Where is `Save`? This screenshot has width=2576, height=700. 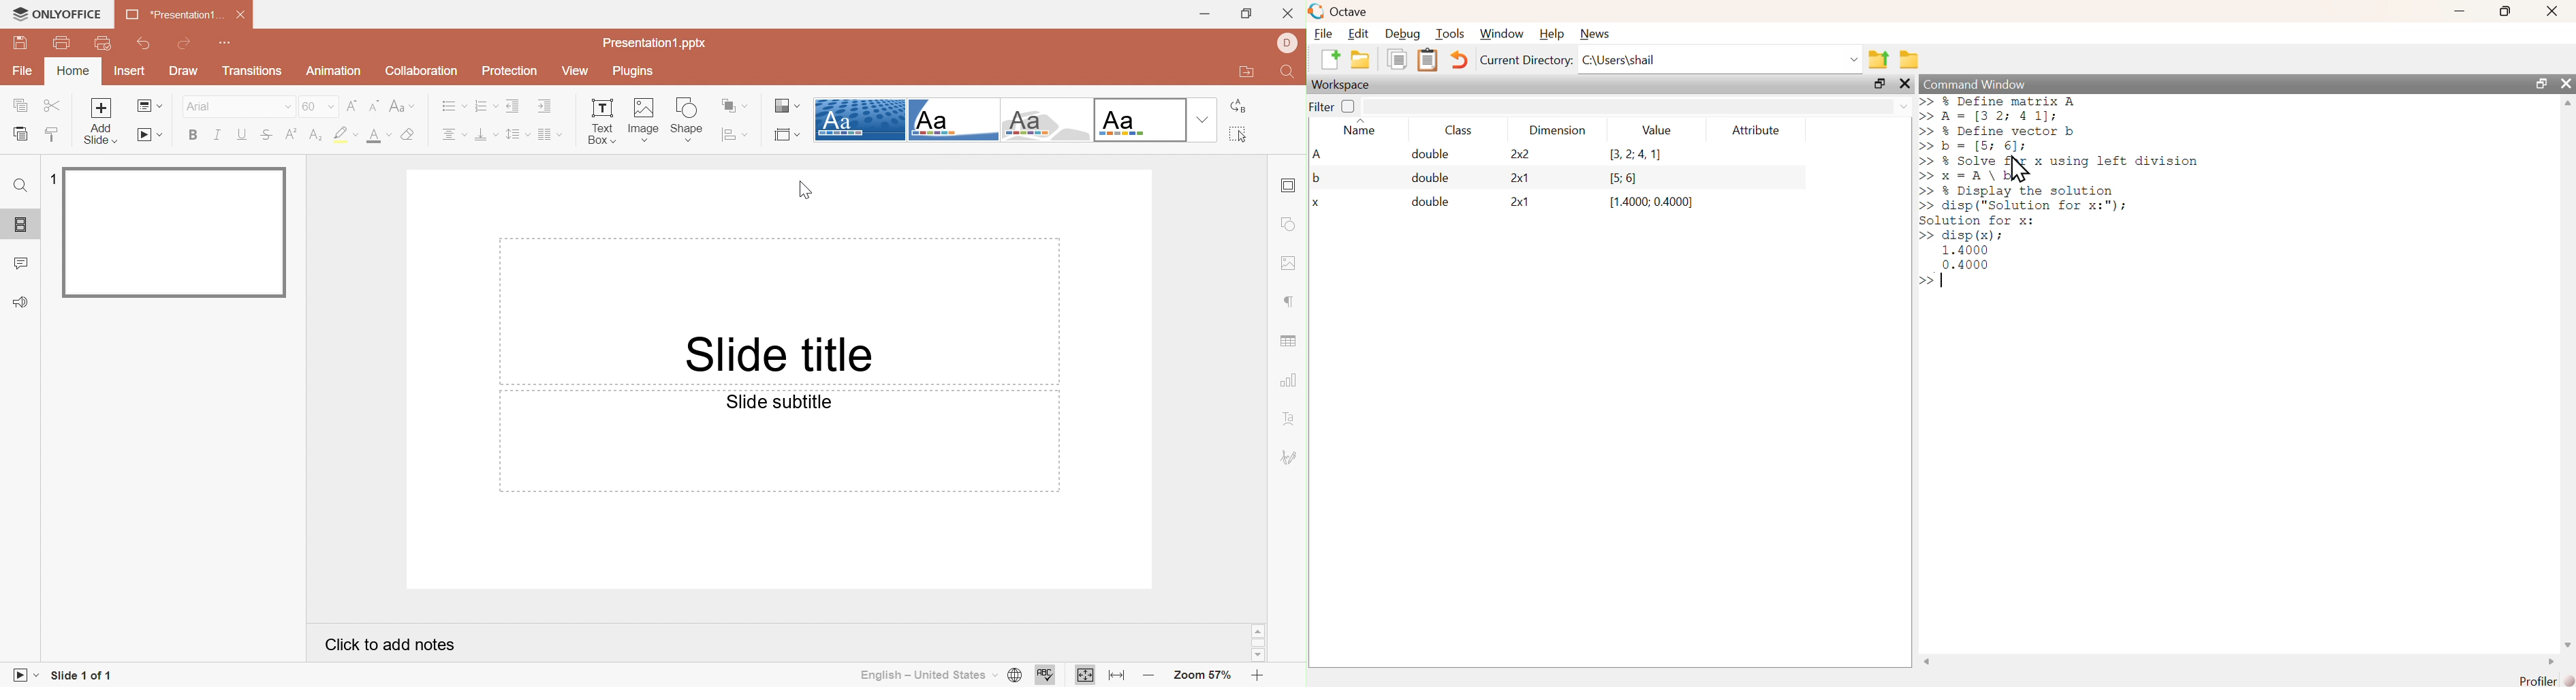
Save is located at coordinates (20, 43).